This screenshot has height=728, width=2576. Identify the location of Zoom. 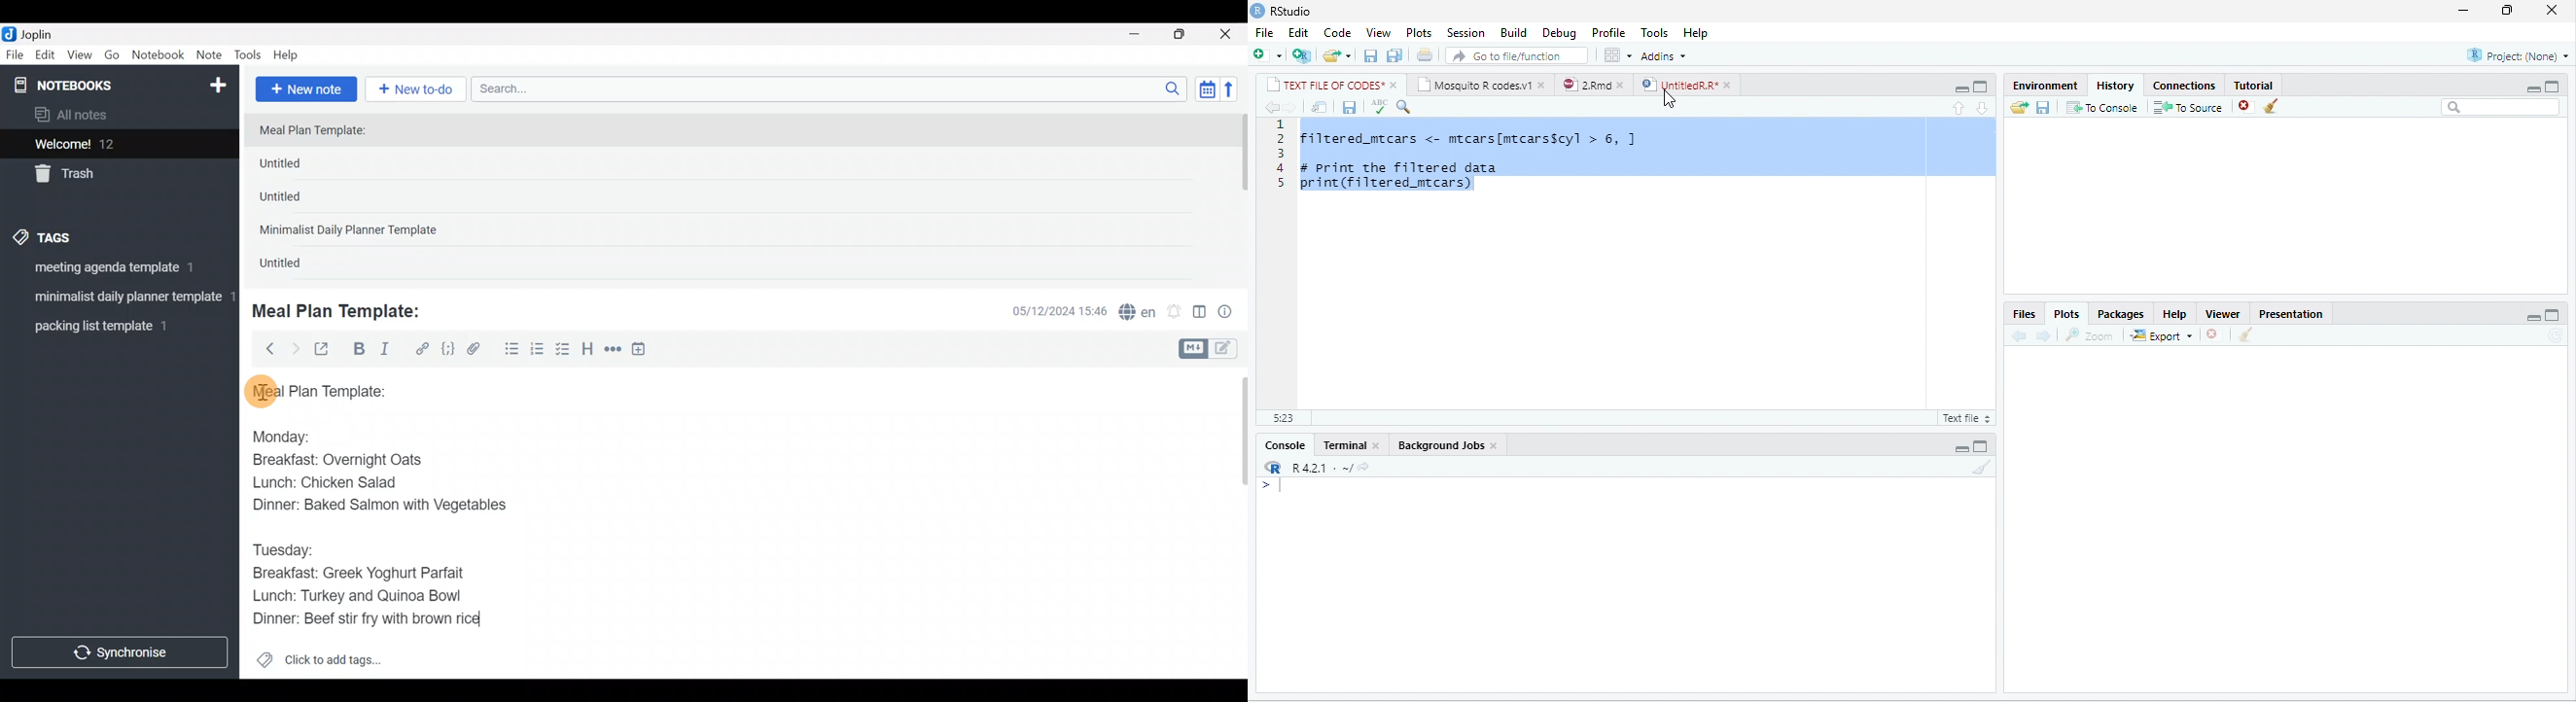
(2088, 335).